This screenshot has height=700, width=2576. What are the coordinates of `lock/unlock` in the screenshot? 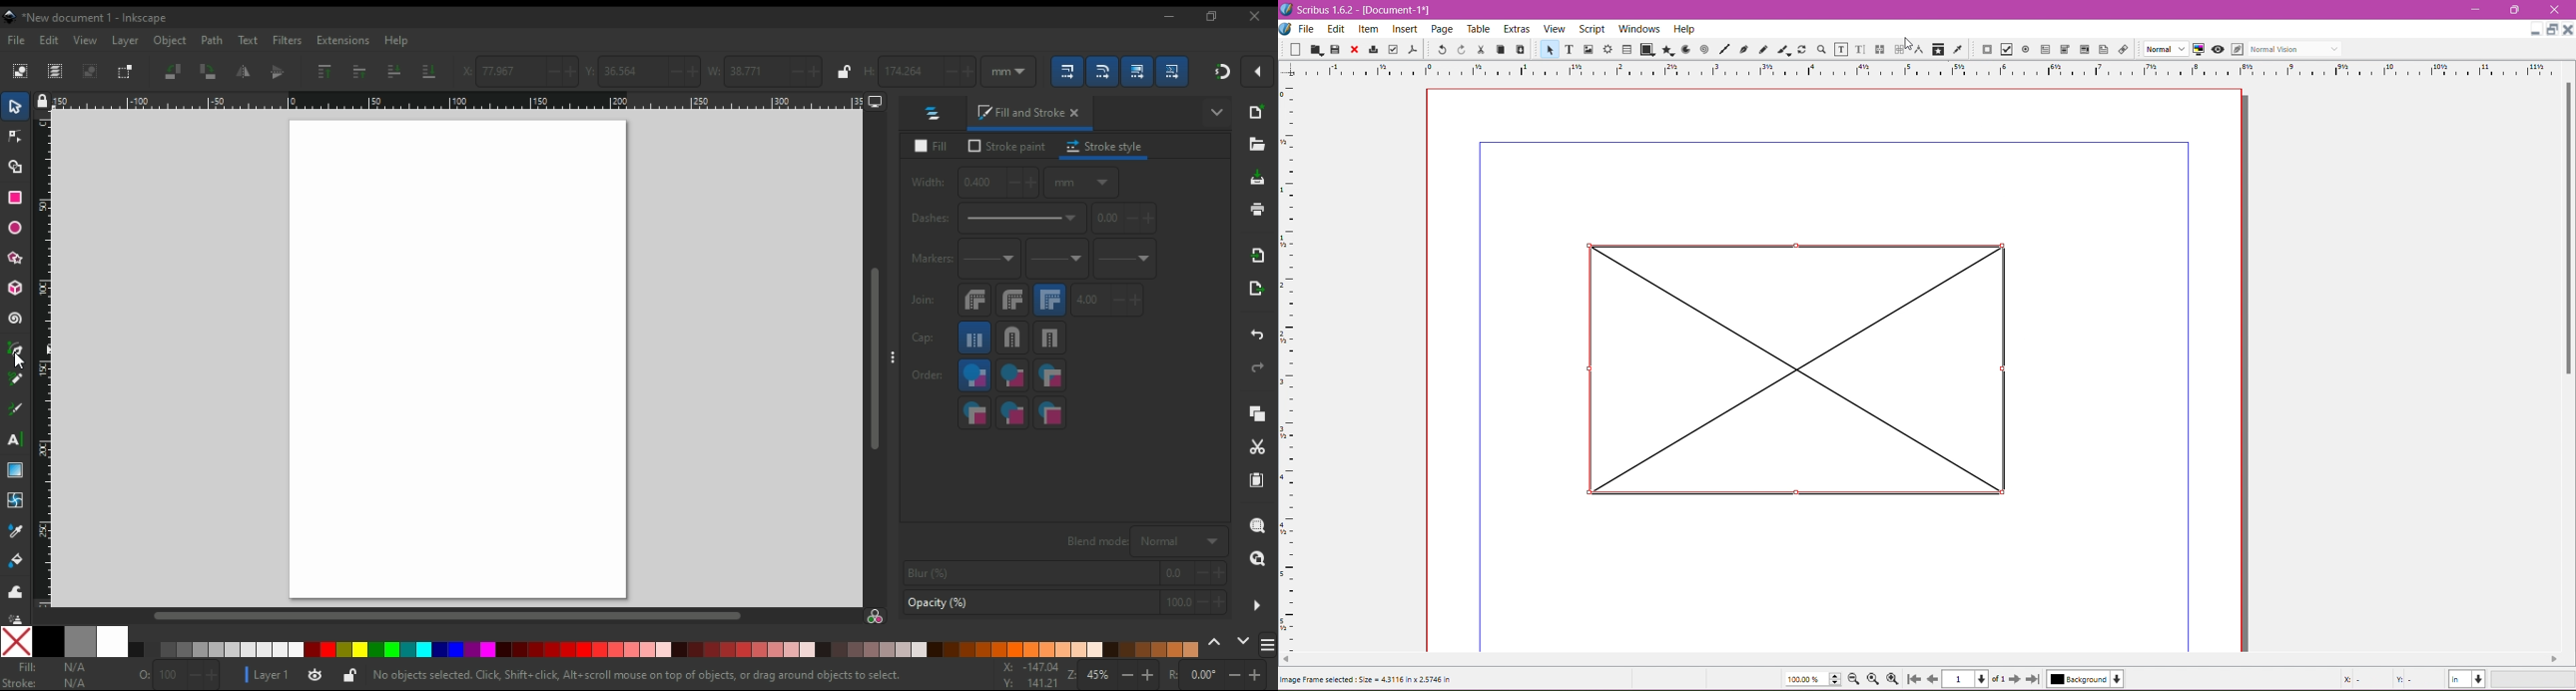 It's located at (845, 72).